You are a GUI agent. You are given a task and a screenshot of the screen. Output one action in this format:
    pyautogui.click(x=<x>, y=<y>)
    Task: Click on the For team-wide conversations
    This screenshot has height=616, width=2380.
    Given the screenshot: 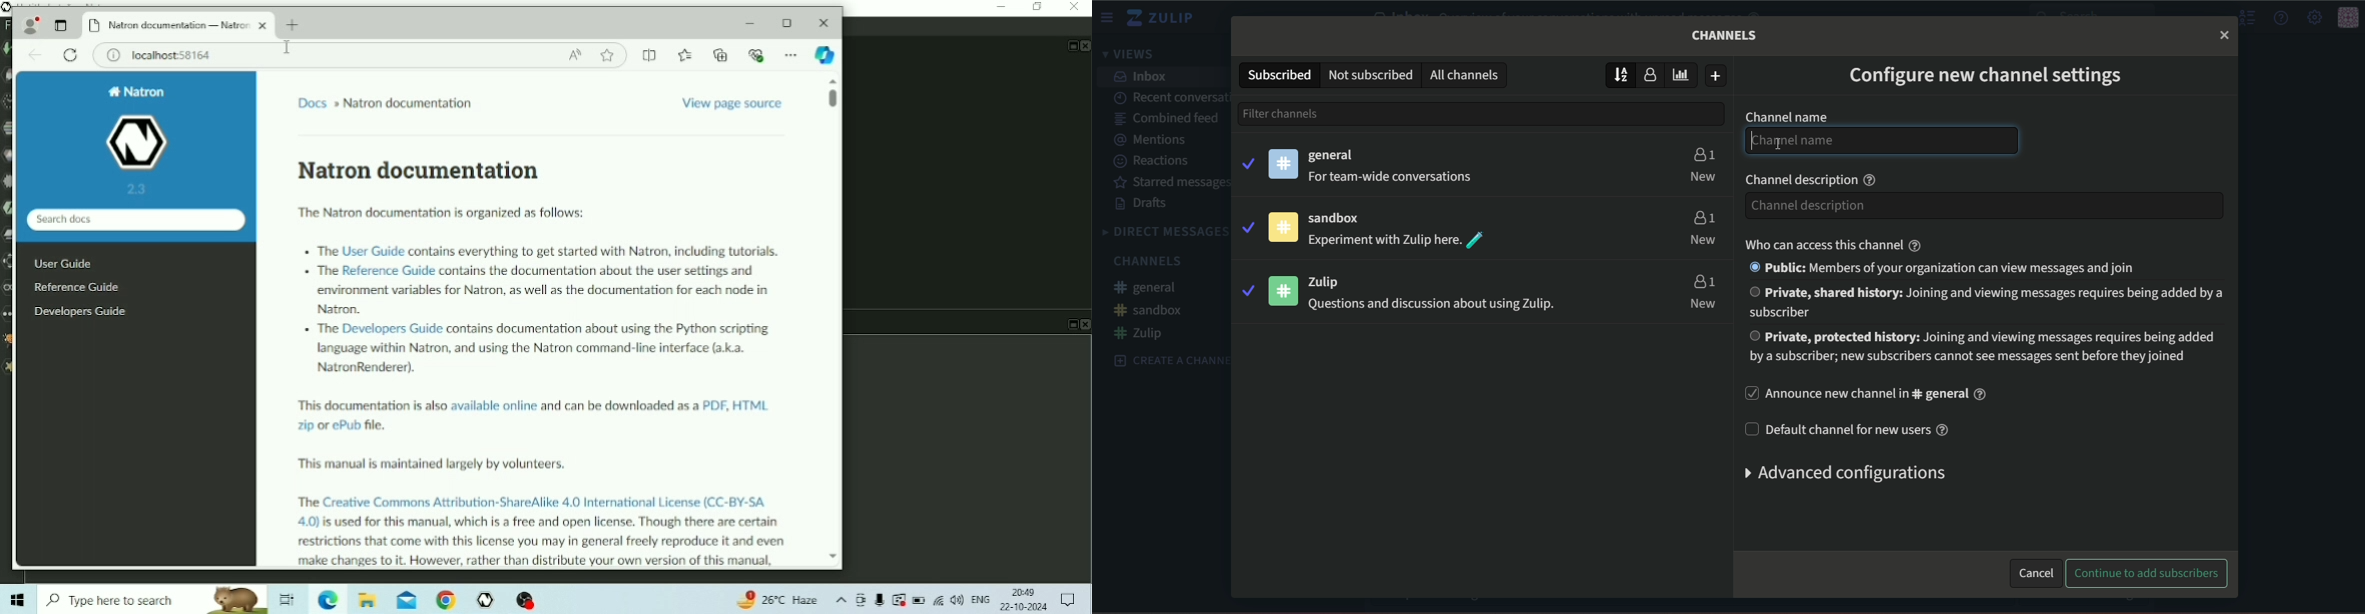 What is the action you would take?
    pyautogui.click(x=1396, y=177)
    